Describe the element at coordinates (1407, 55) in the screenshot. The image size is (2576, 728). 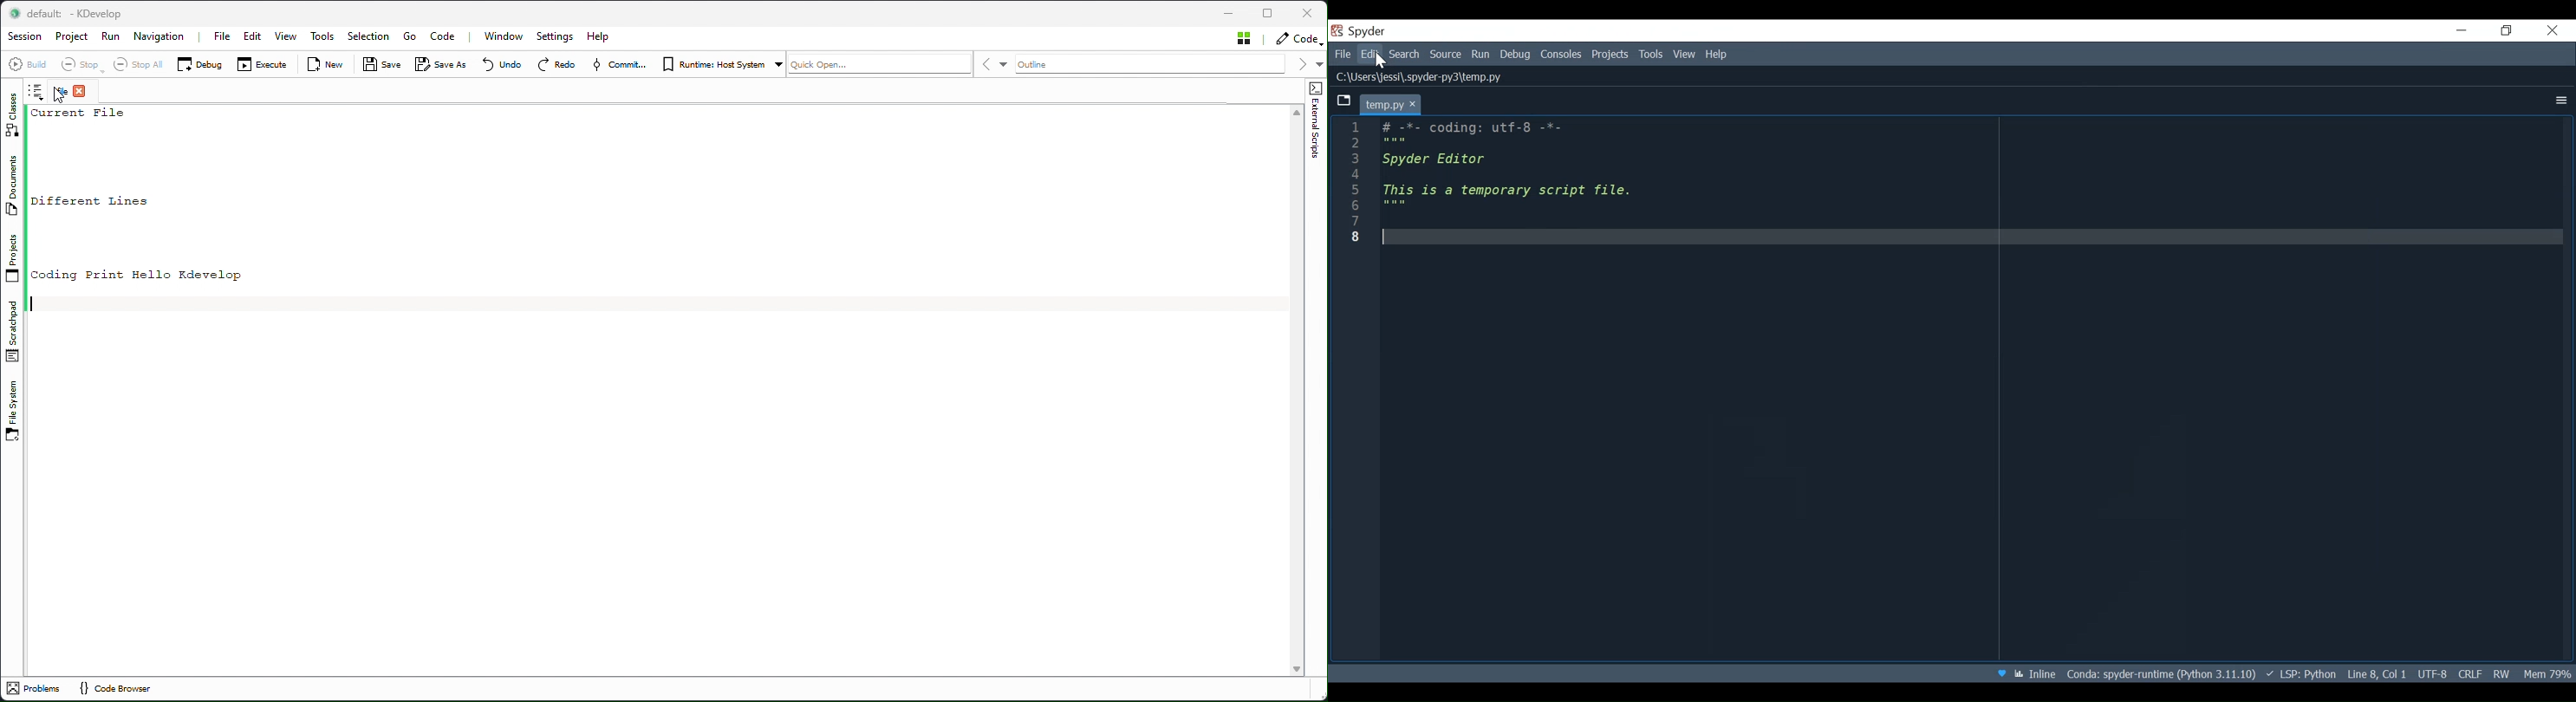
I see `Search` at that location.